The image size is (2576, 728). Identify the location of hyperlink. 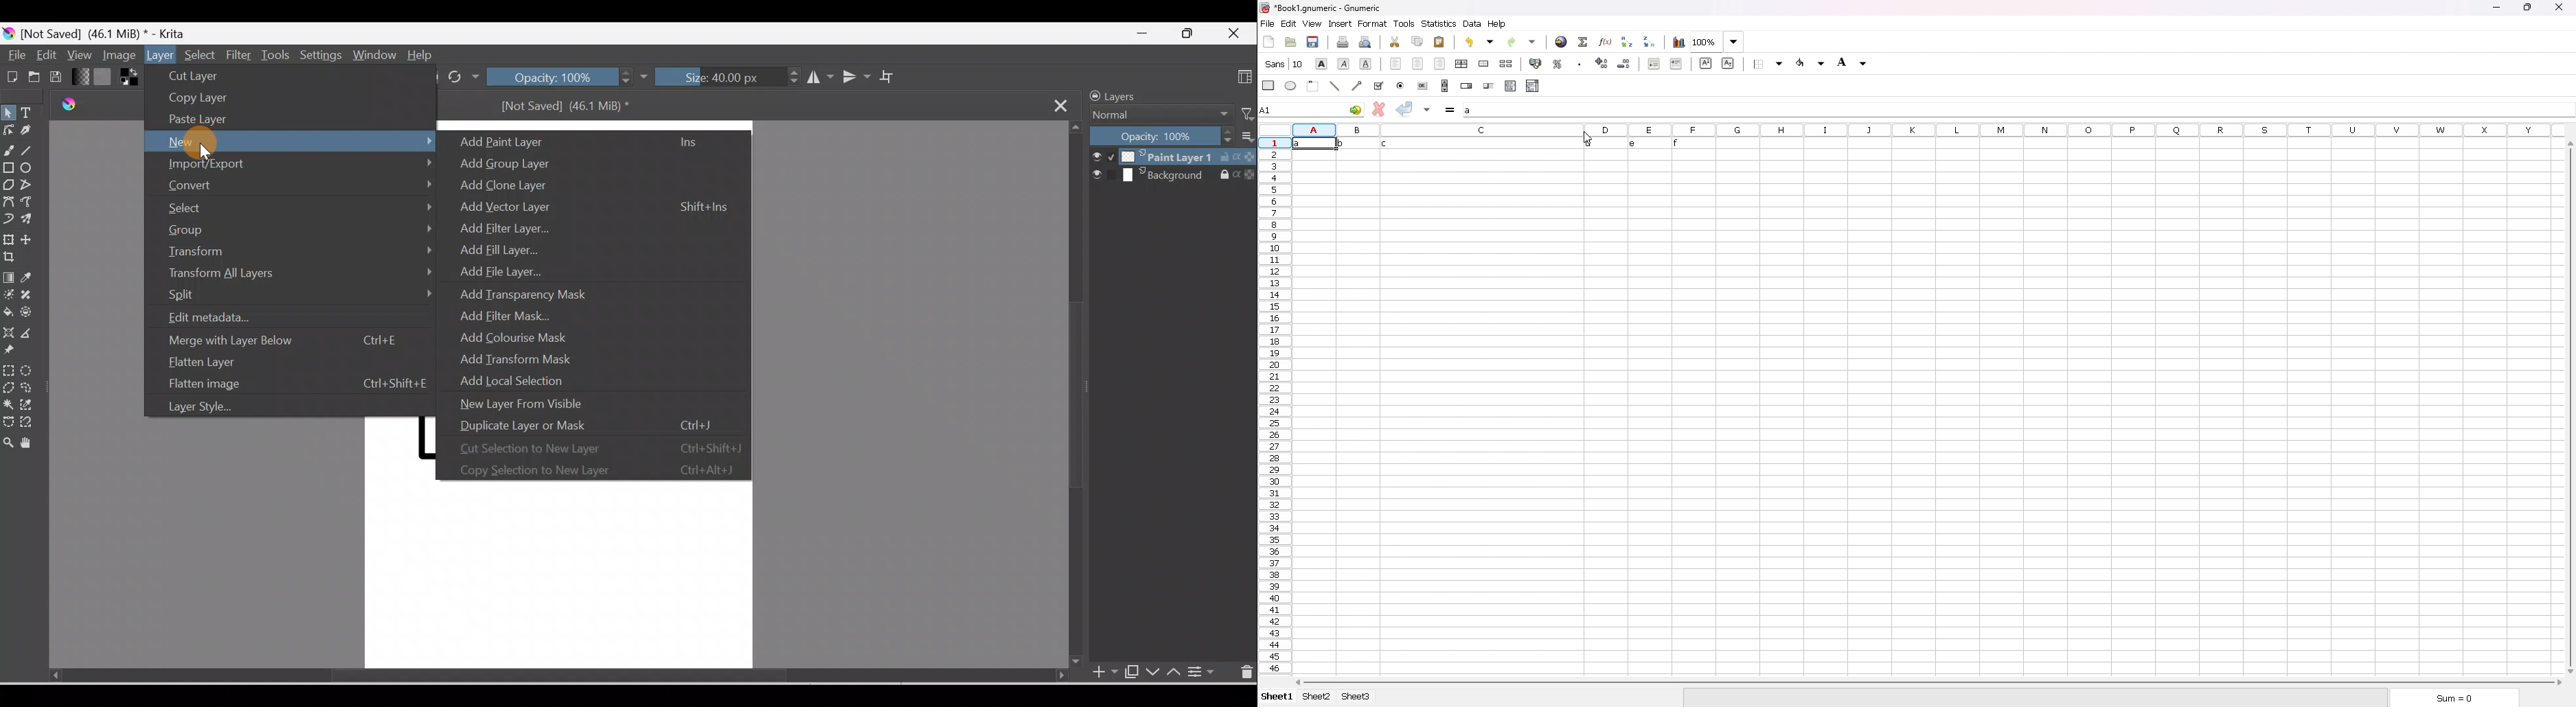
(1561, 42).